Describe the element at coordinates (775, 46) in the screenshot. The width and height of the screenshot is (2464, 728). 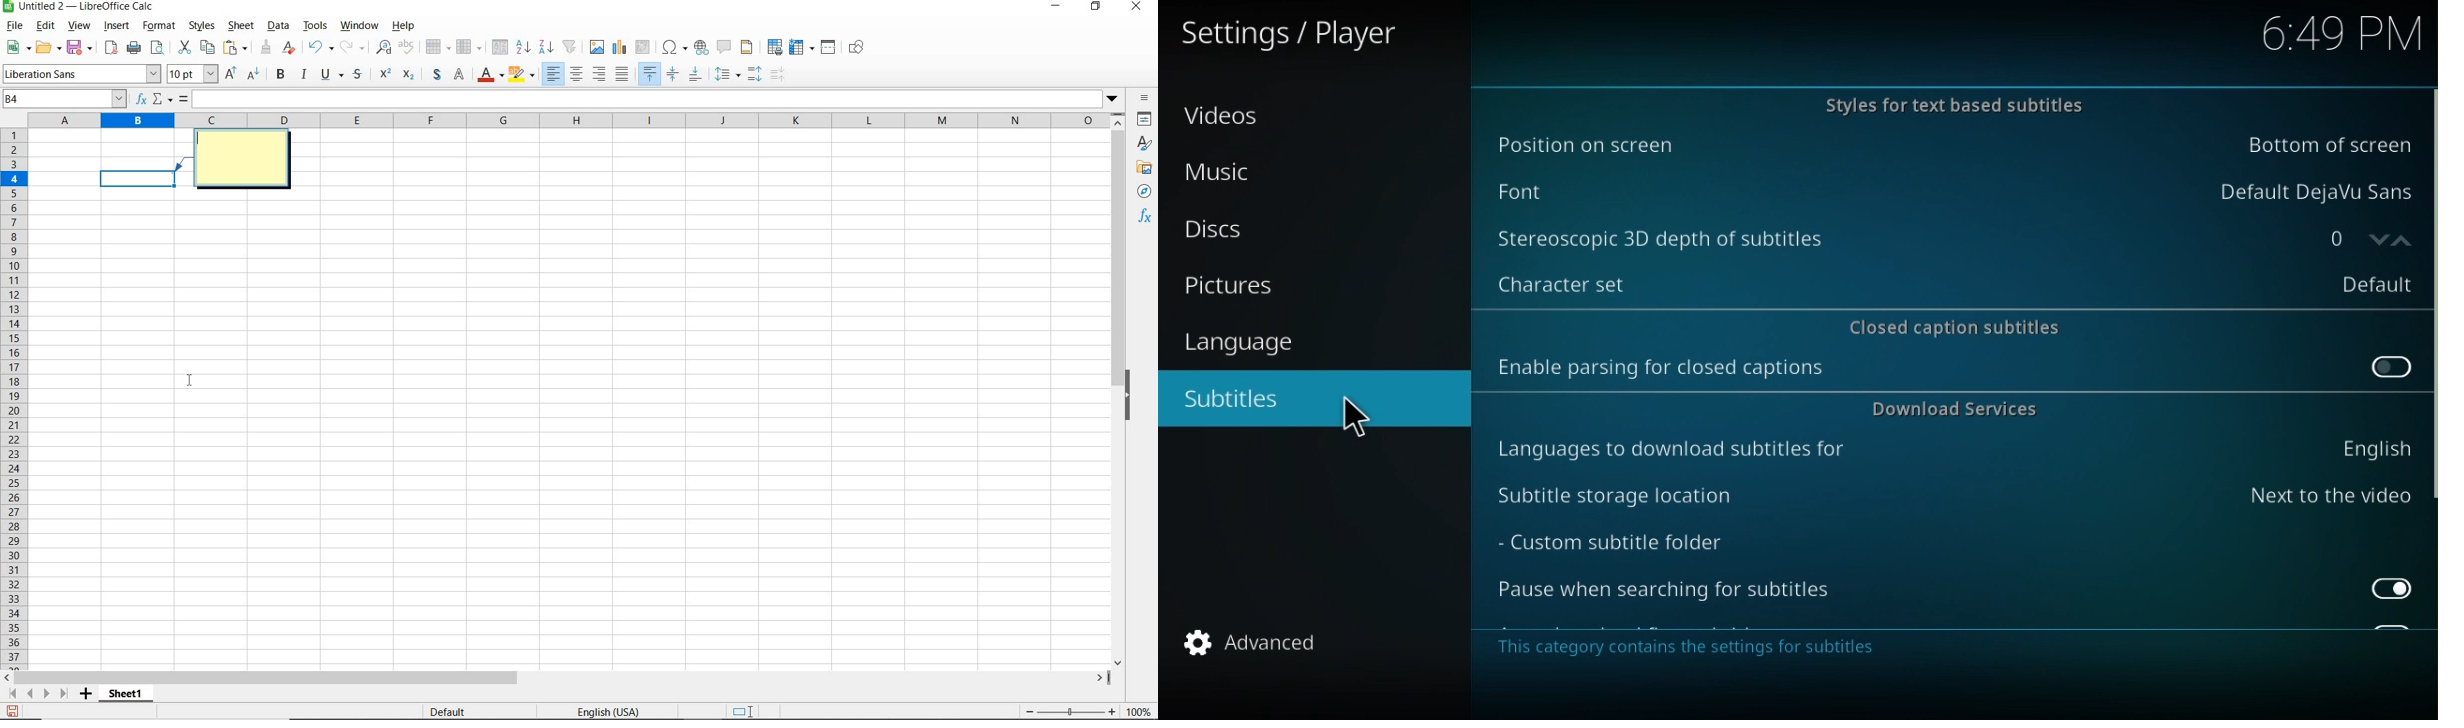
I see `define print area` at that location.